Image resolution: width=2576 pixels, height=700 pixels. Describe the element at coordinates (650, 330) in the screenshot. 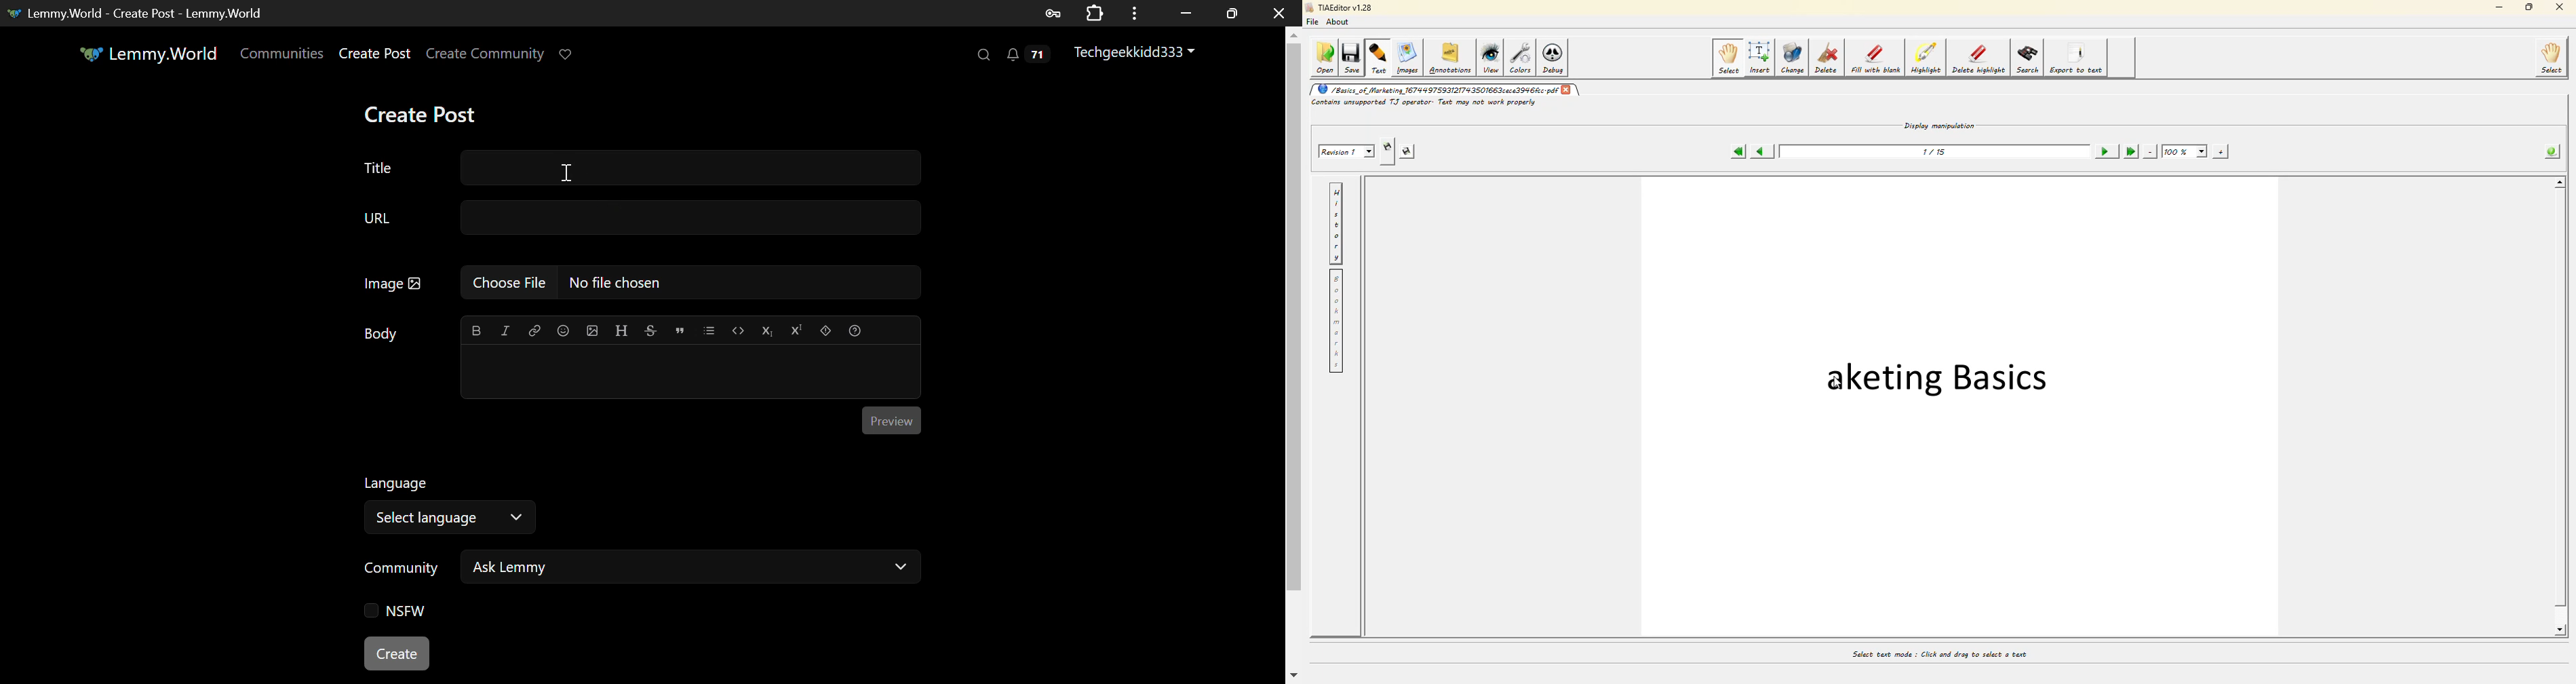

I see `Strikethrough` at that location.